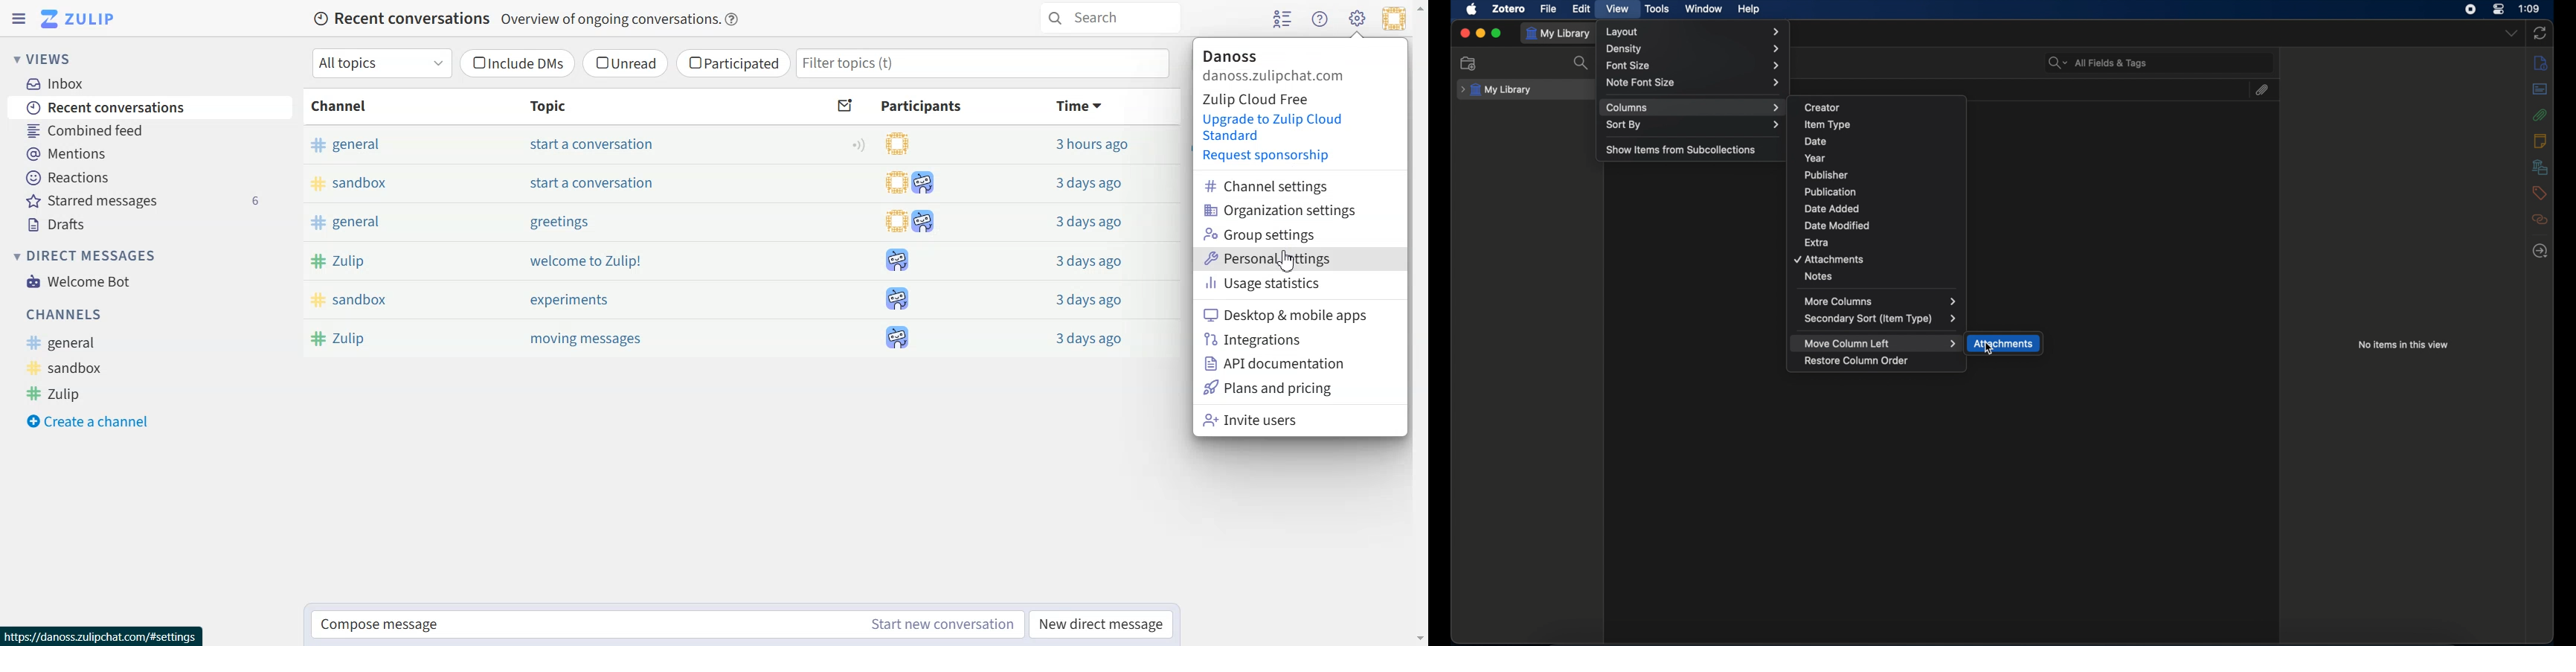  What do you see at coordinates (45, 60) in the screenshot?
I see `Views` at bounding box center [45, 60].